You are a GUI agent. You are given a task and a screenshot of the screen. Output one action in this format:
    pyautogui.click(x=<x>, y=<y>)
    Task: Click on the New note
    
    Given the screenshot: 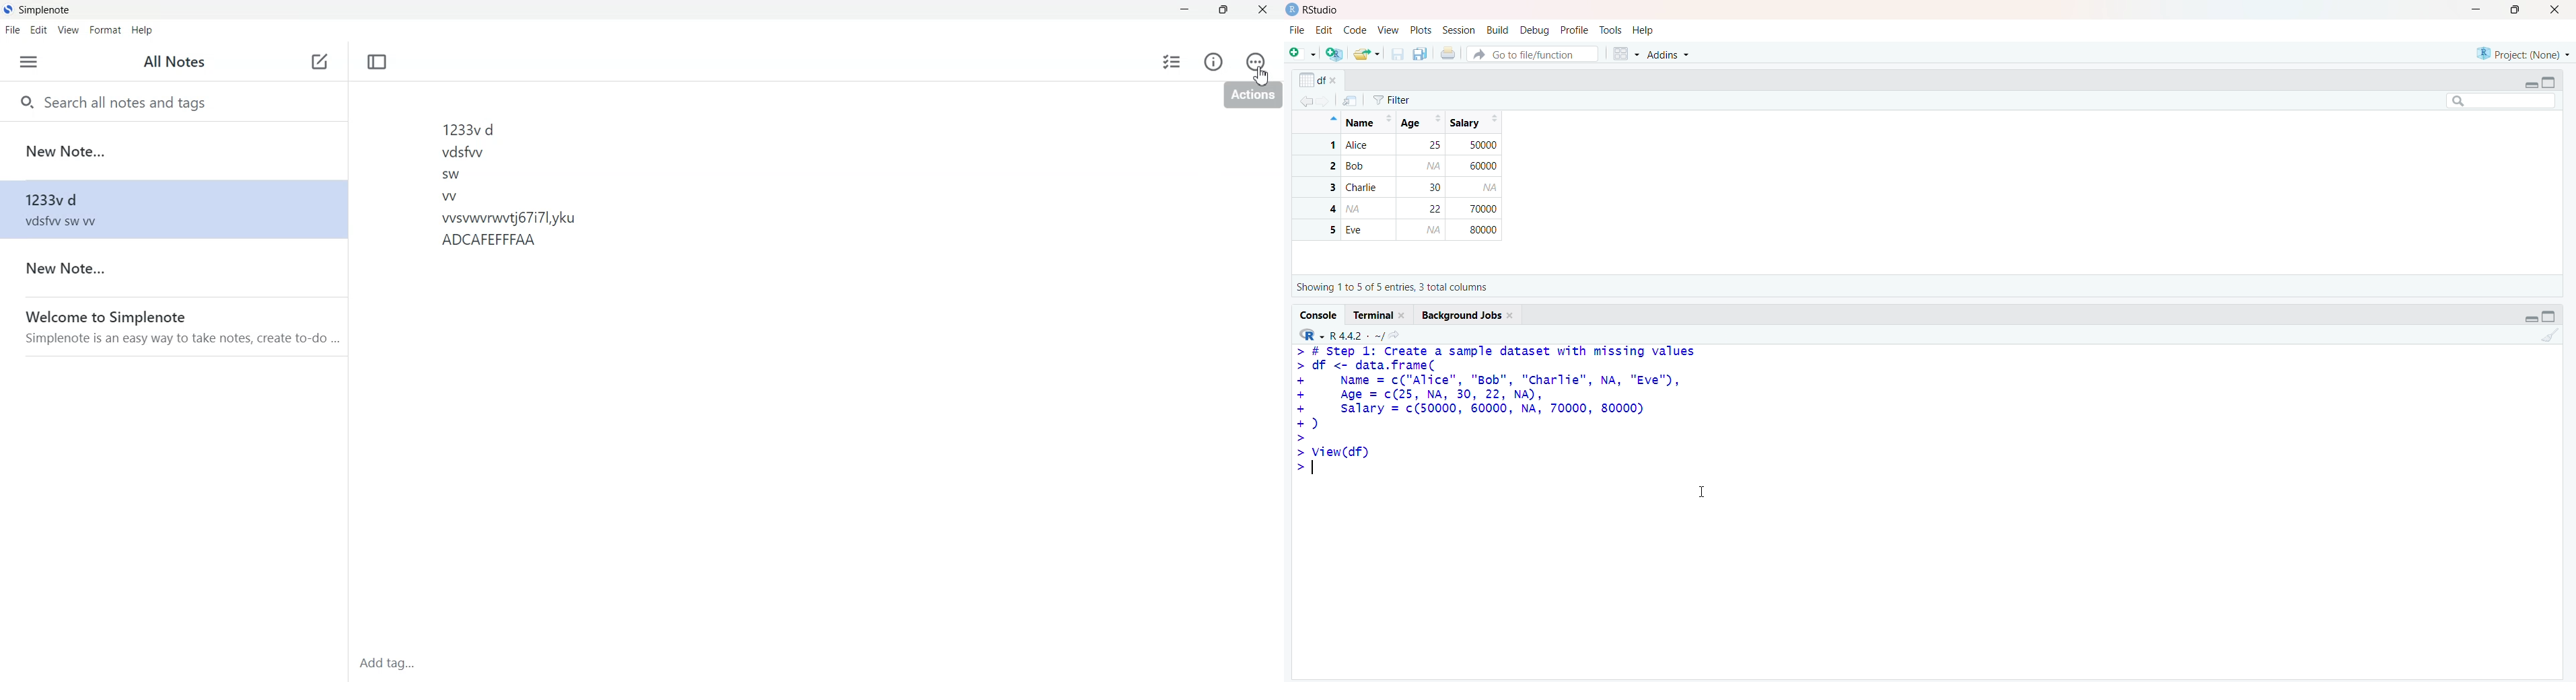 What is the action you would take?
    pyautogui.click(x=173, y=268)
    